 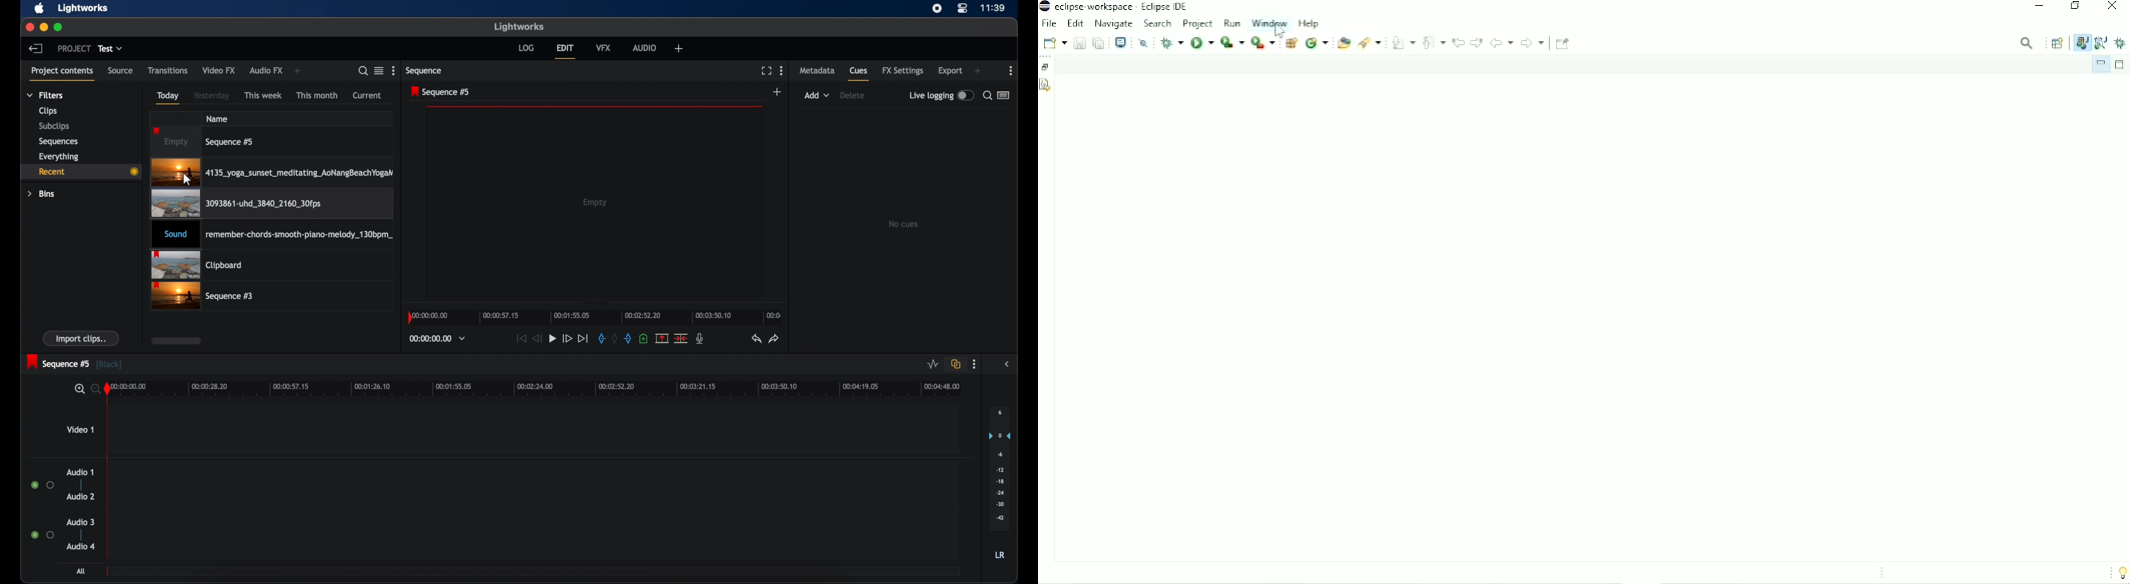 What do you see at coordinates (1114, 23) in the screenshot?
I see `Navigate` at bounding box center [1114, 23].